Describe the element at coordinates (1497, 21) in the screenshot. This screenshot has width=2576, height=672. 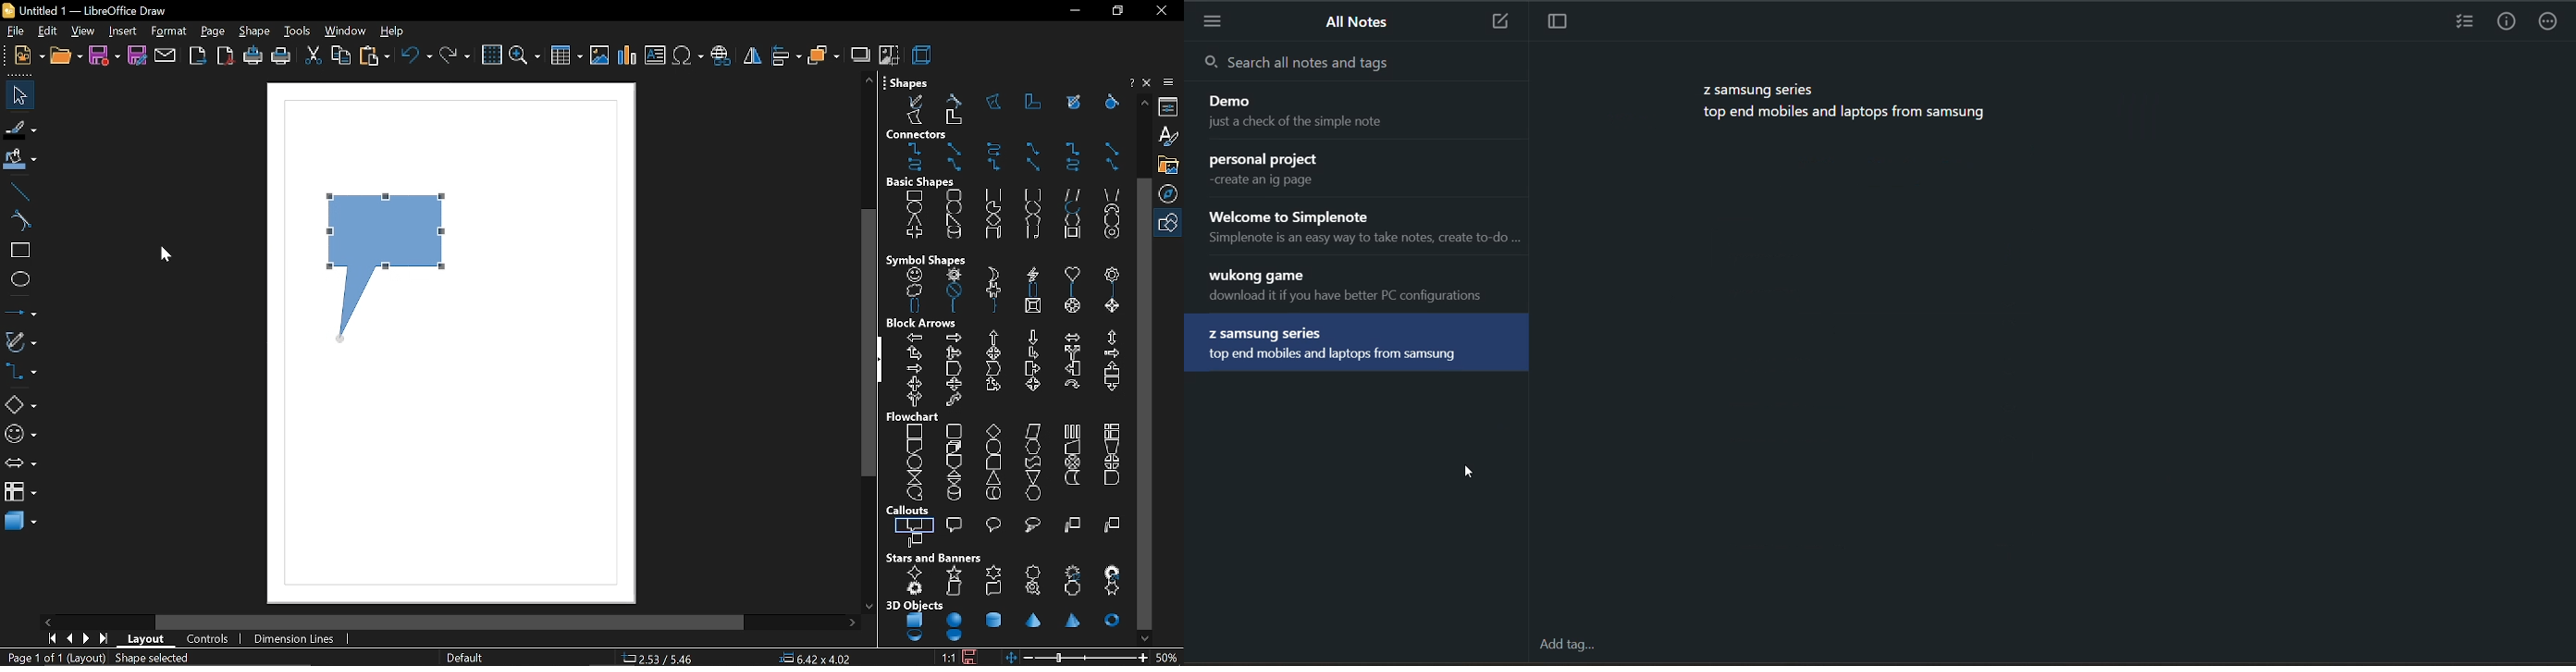
I see `new note` at that location.